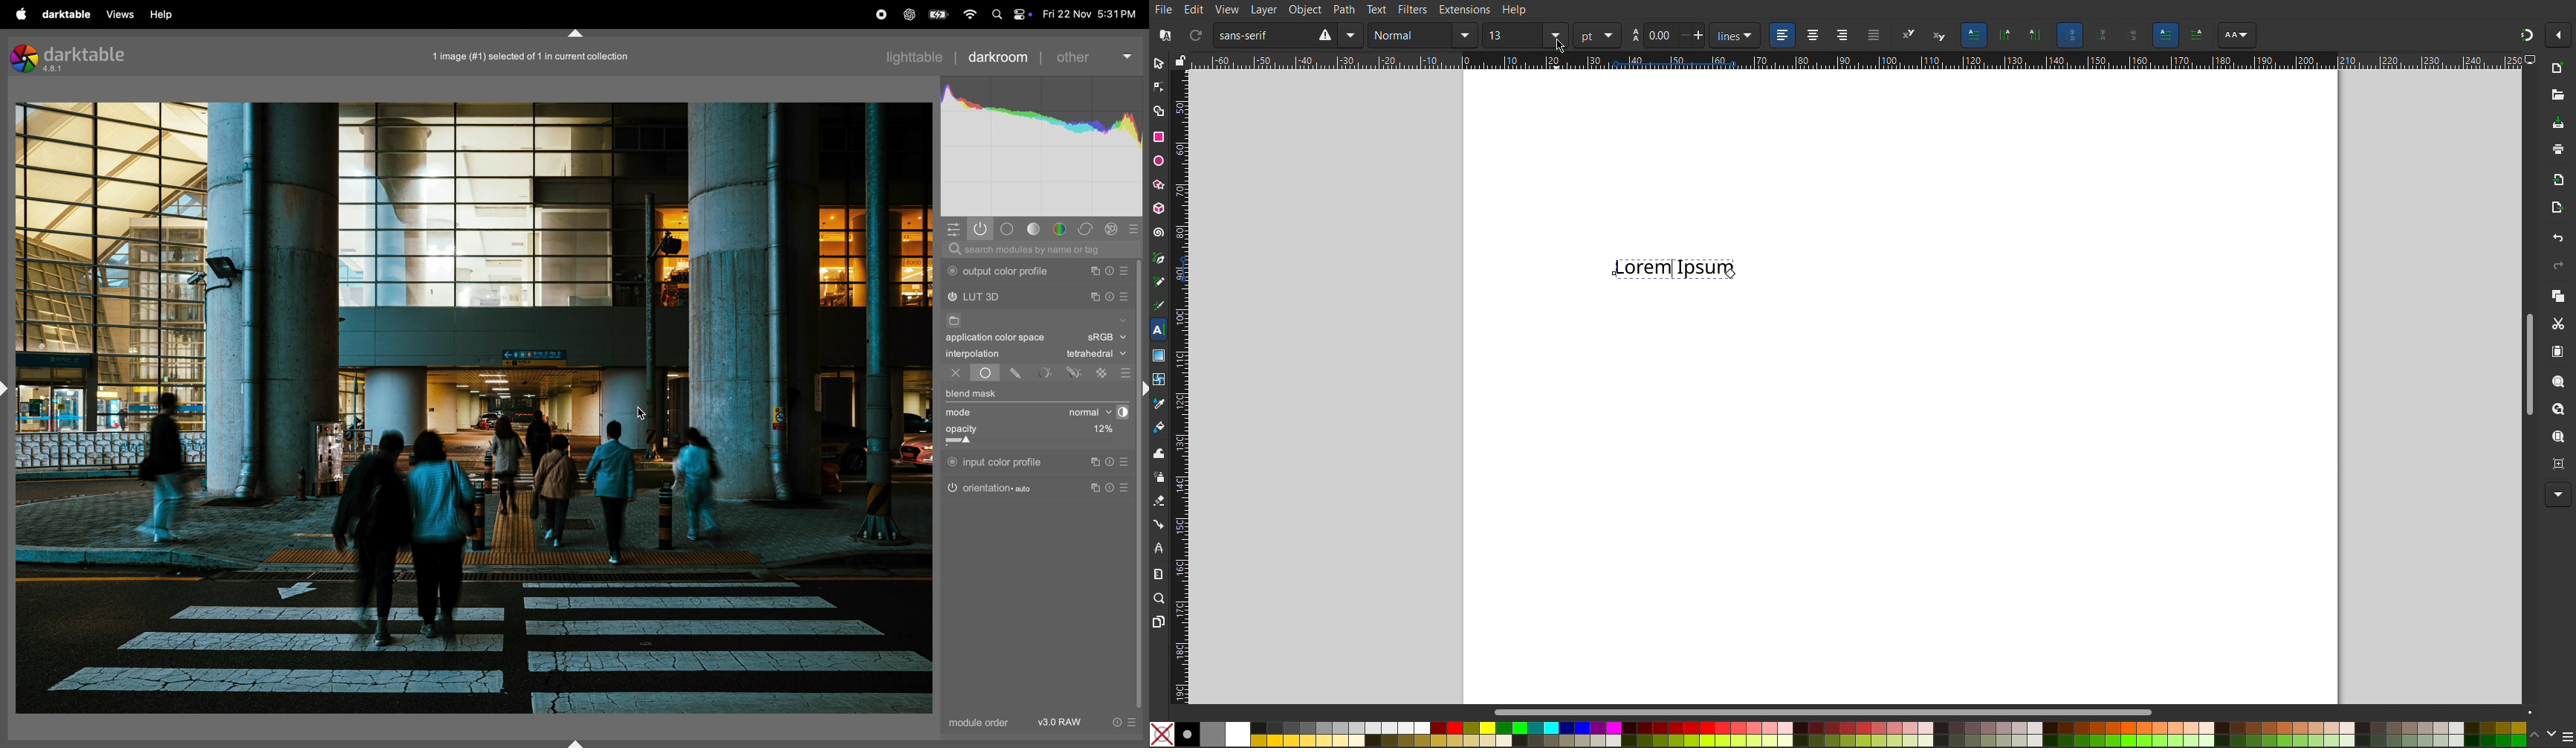 The height and width of the screenshot is (756, 2576). Describe the element at coordinates (1159, 598) in the screenshot. I see `Zoom Tool` at that location.